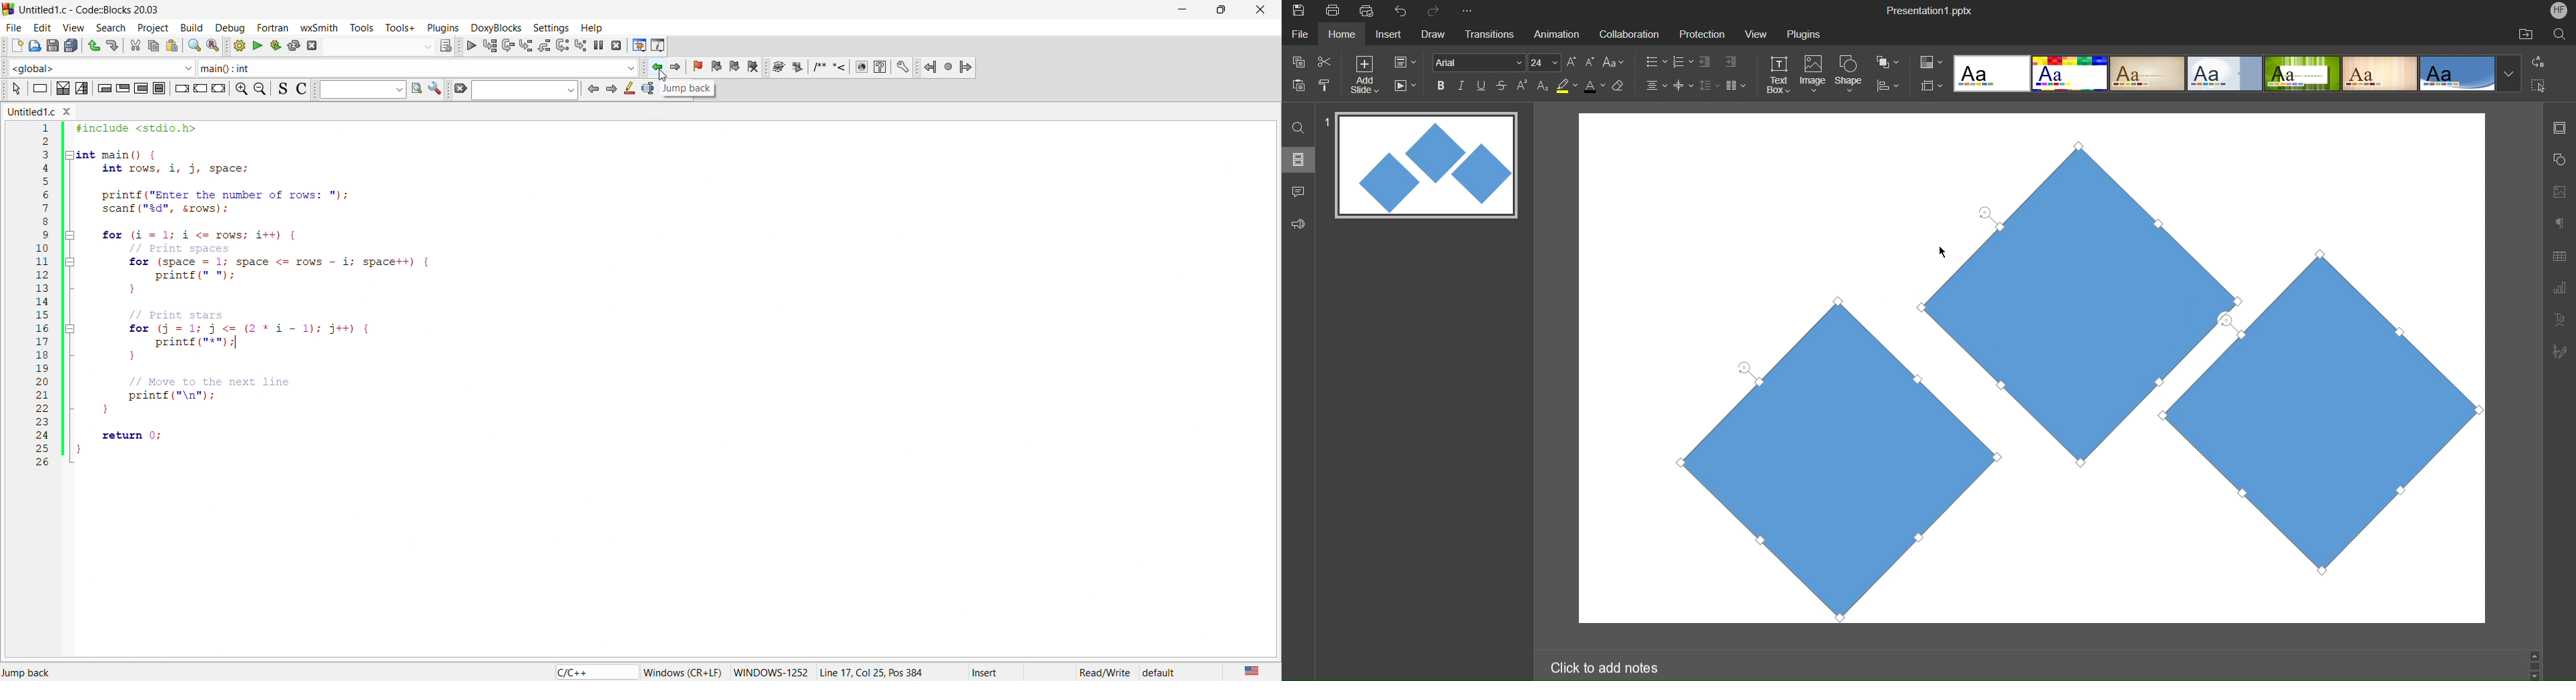  I want to click on file, so click(14, 27).